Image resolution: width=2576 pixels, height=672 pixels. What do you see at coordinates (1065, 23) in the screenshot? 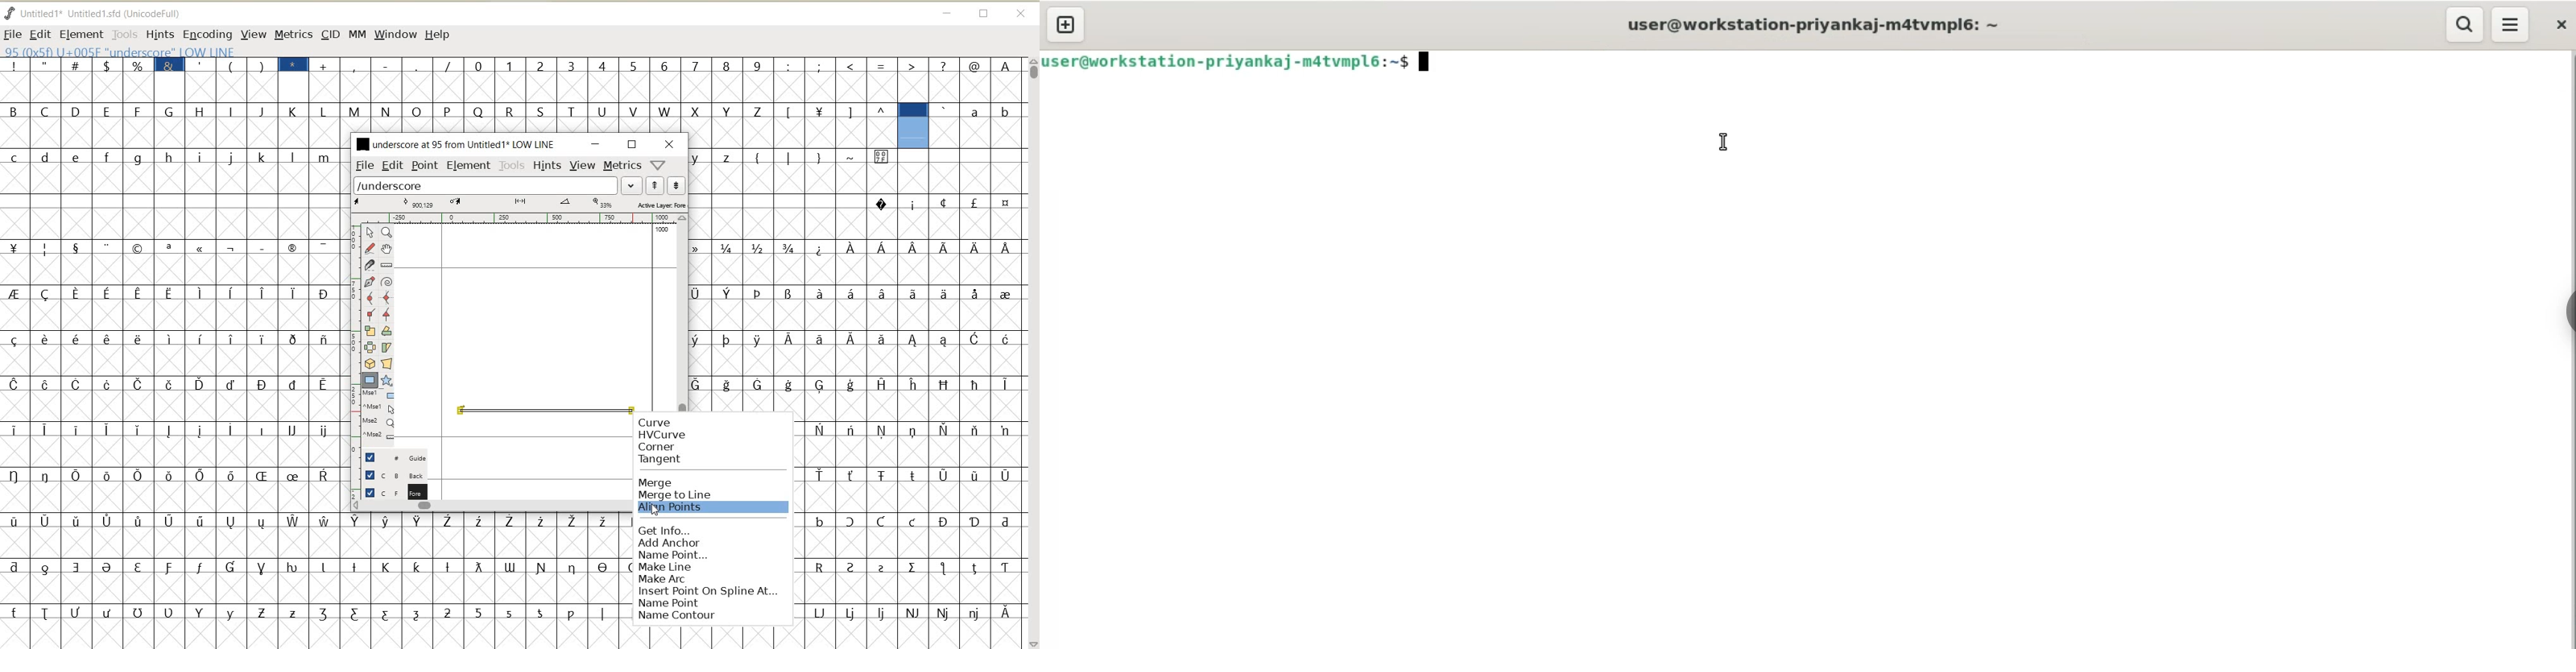
I see `new tab` at bounding box center [1065, 23].